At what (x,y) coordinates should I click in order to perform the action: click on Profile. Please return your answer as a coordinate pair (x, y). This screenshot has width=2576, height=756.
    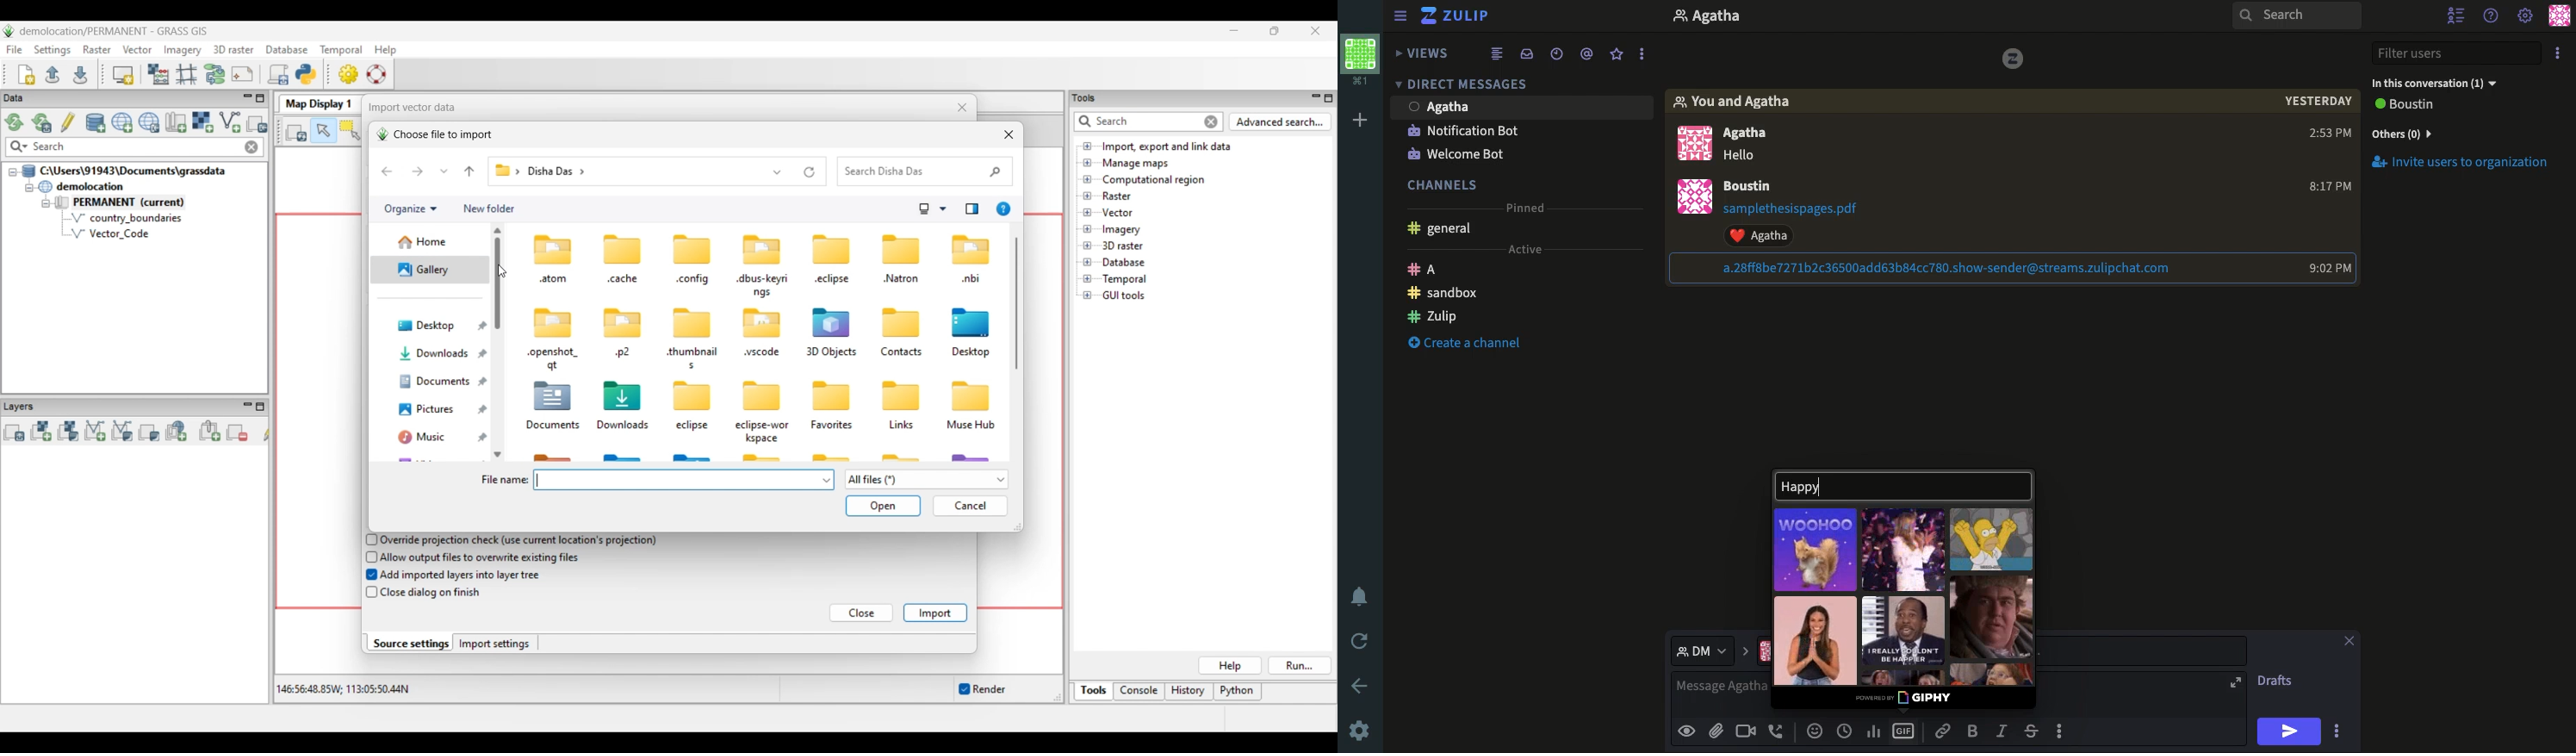
    Looking at the image, I should click on (1691, 198).